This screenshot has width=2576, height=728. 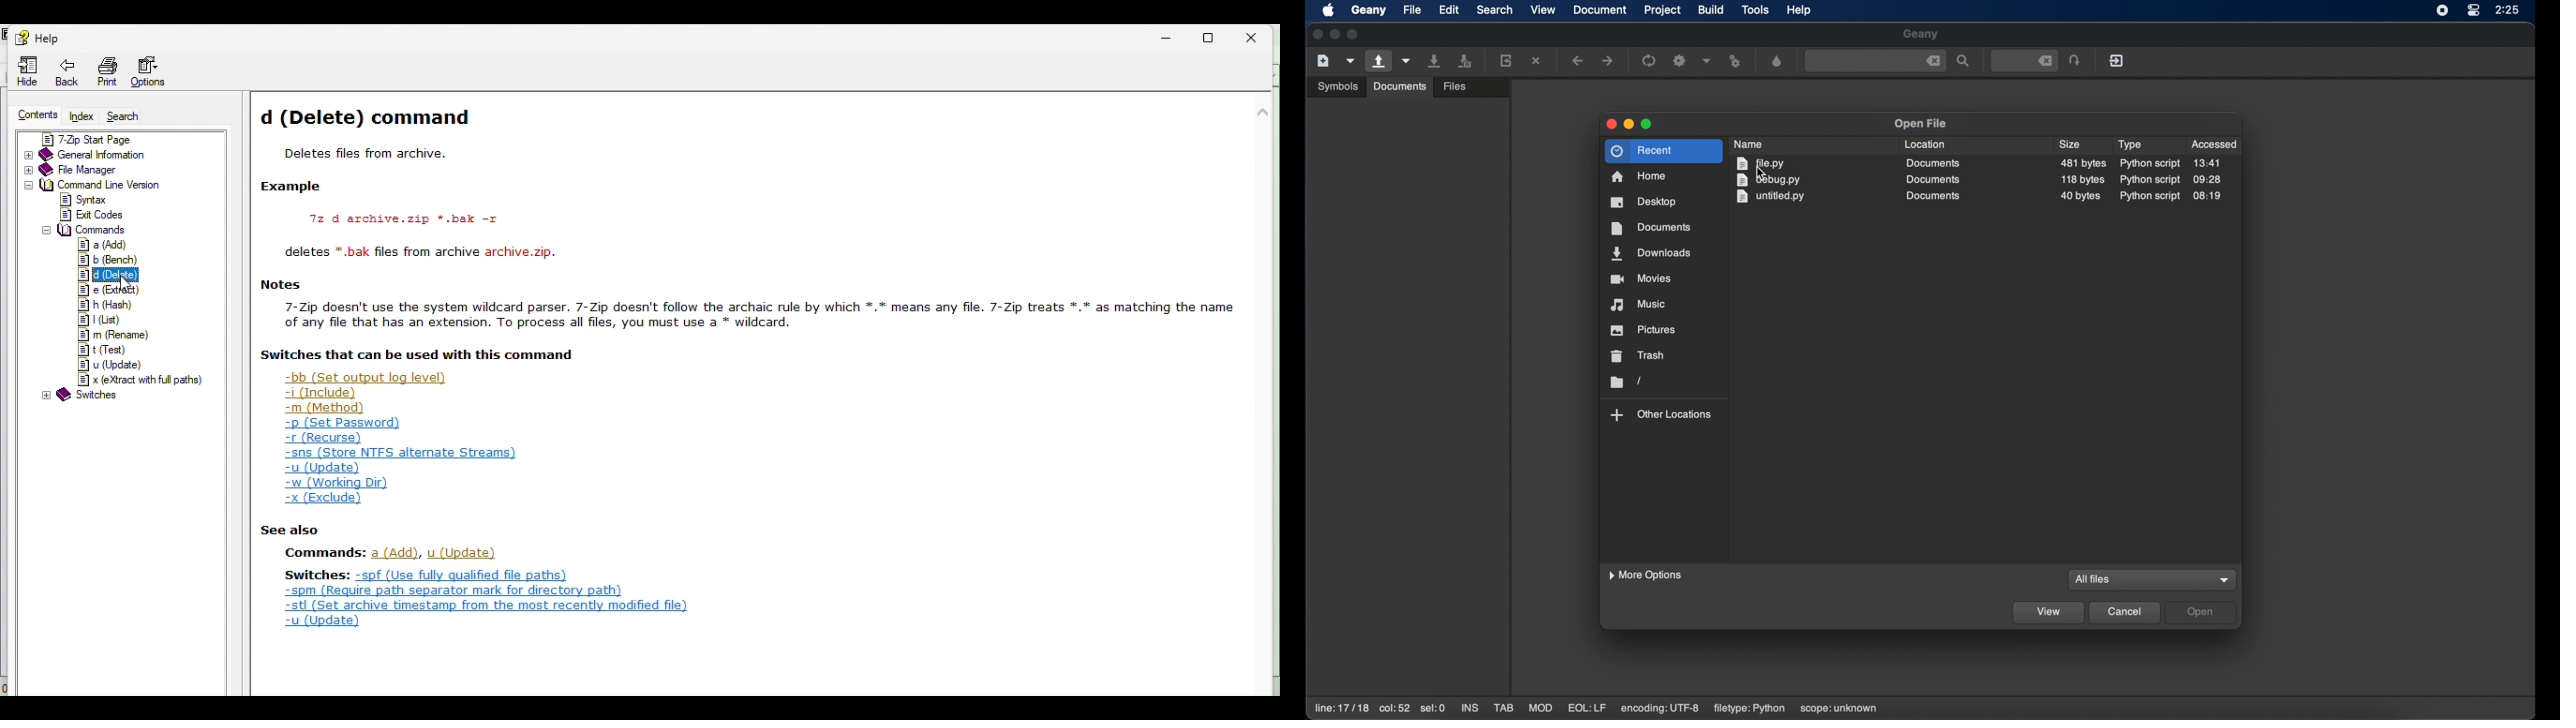 I want to click on 482 size, so click(x=2083, y=163).